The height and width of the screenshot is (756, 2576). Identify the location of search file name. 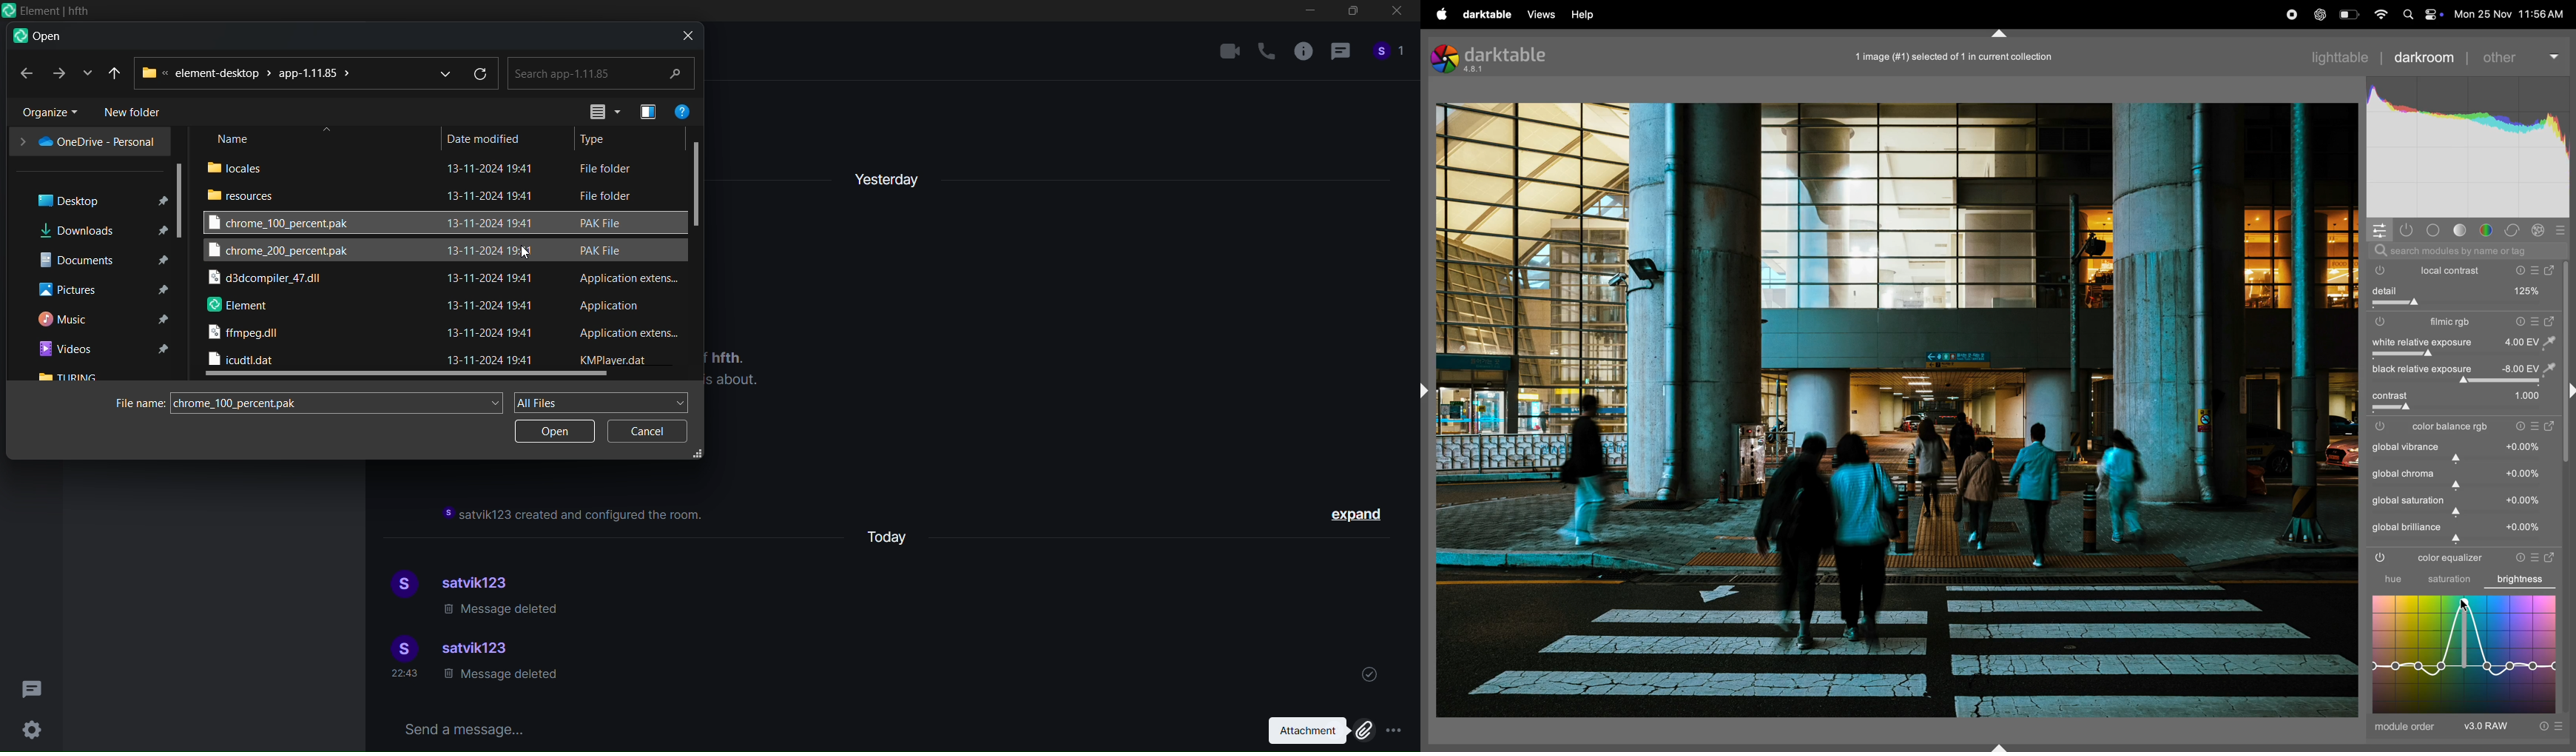
(340, 400).